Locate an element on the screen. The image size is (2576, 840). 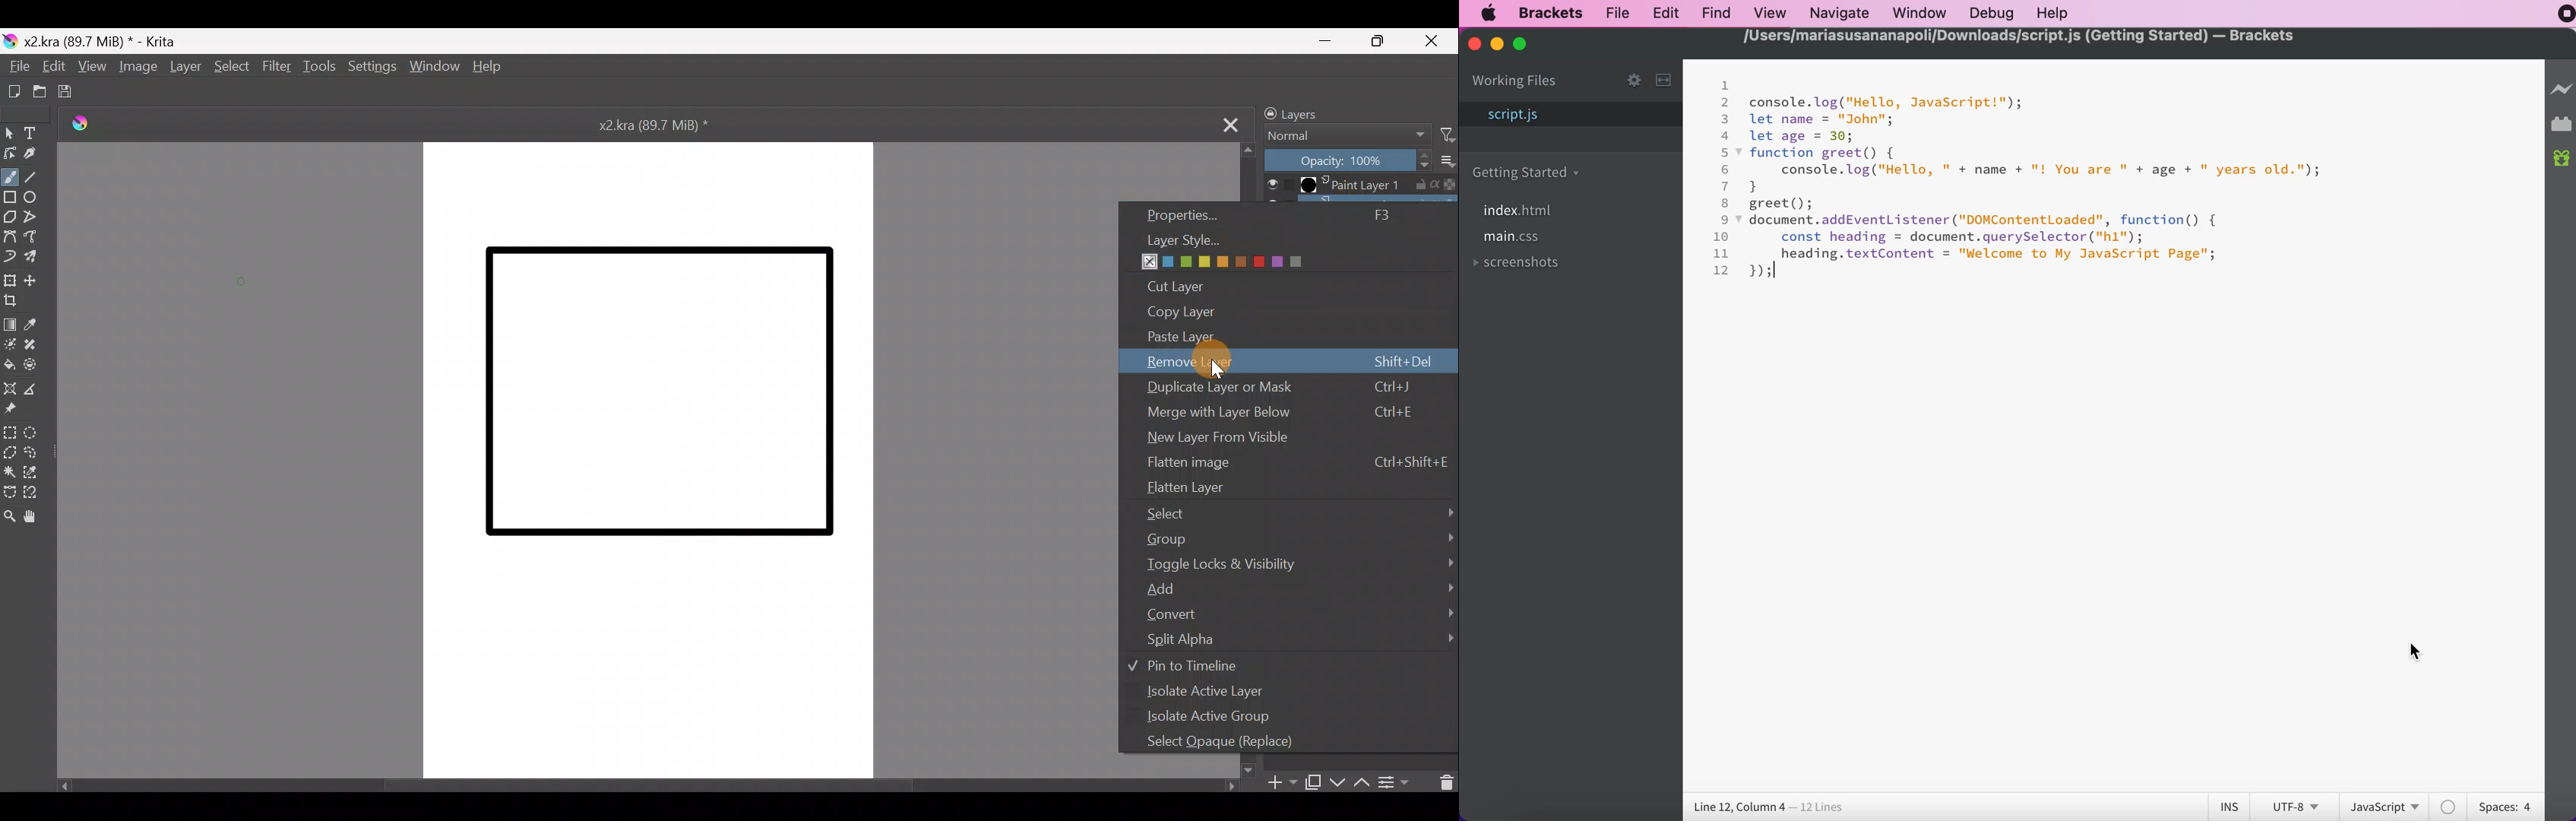
More is located at coordinates (1445, 163).